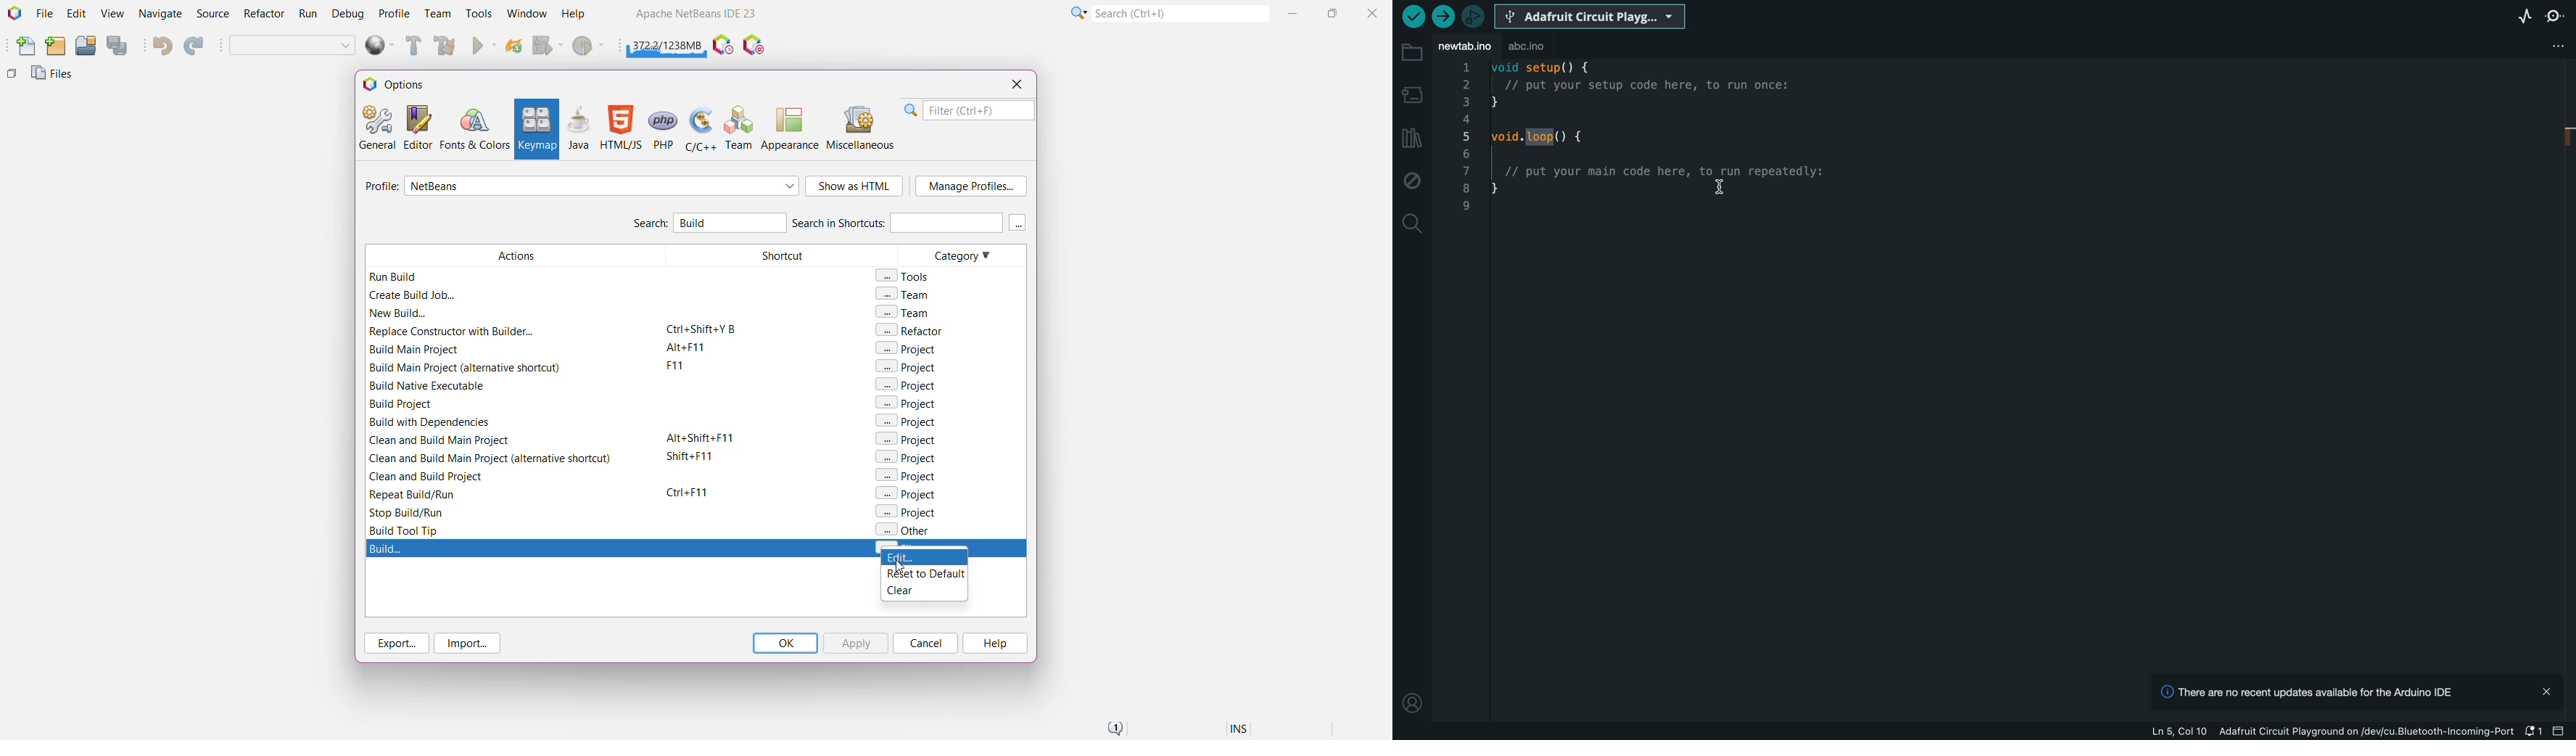  What do you see at coordinates (923, 575) in the screenshot?
I see `Reset to Default` at bounding box center [923, 575].